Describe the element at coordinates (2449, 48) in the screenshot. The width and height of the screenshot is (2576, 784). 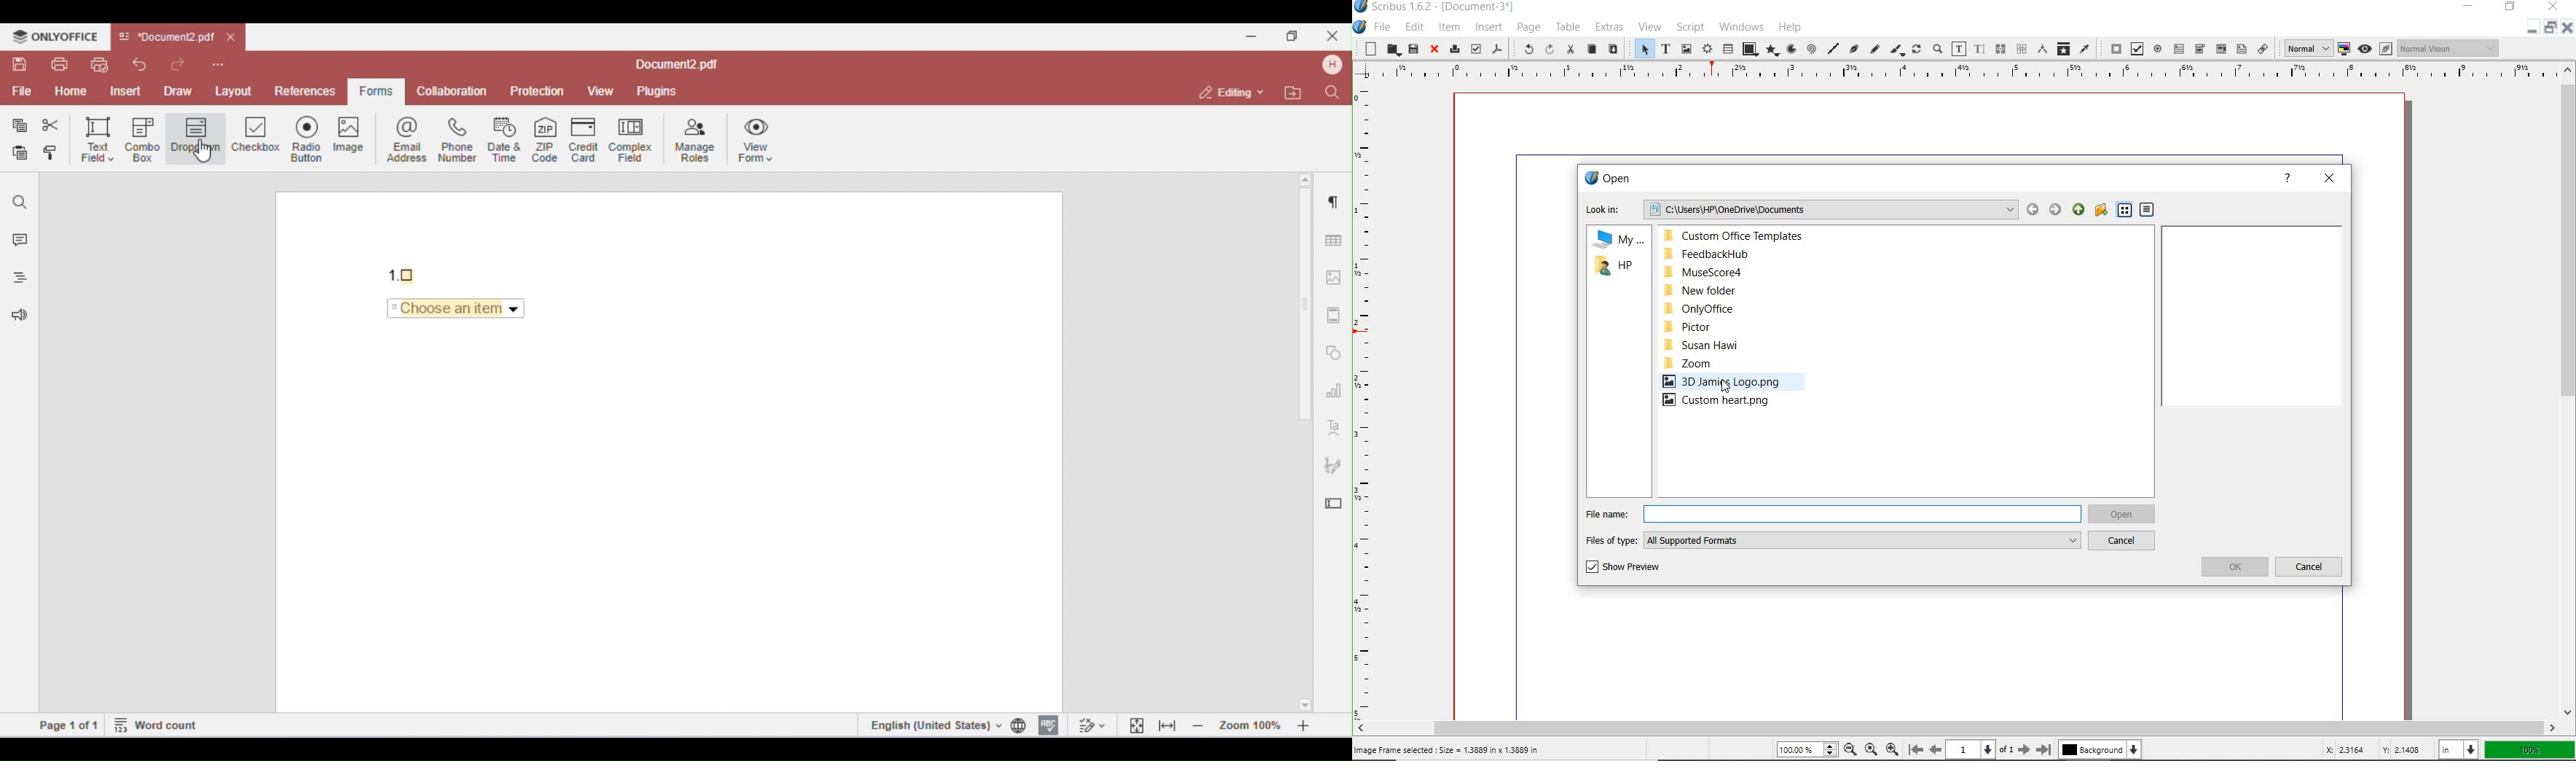
I see `visual appearance of display` at that location.